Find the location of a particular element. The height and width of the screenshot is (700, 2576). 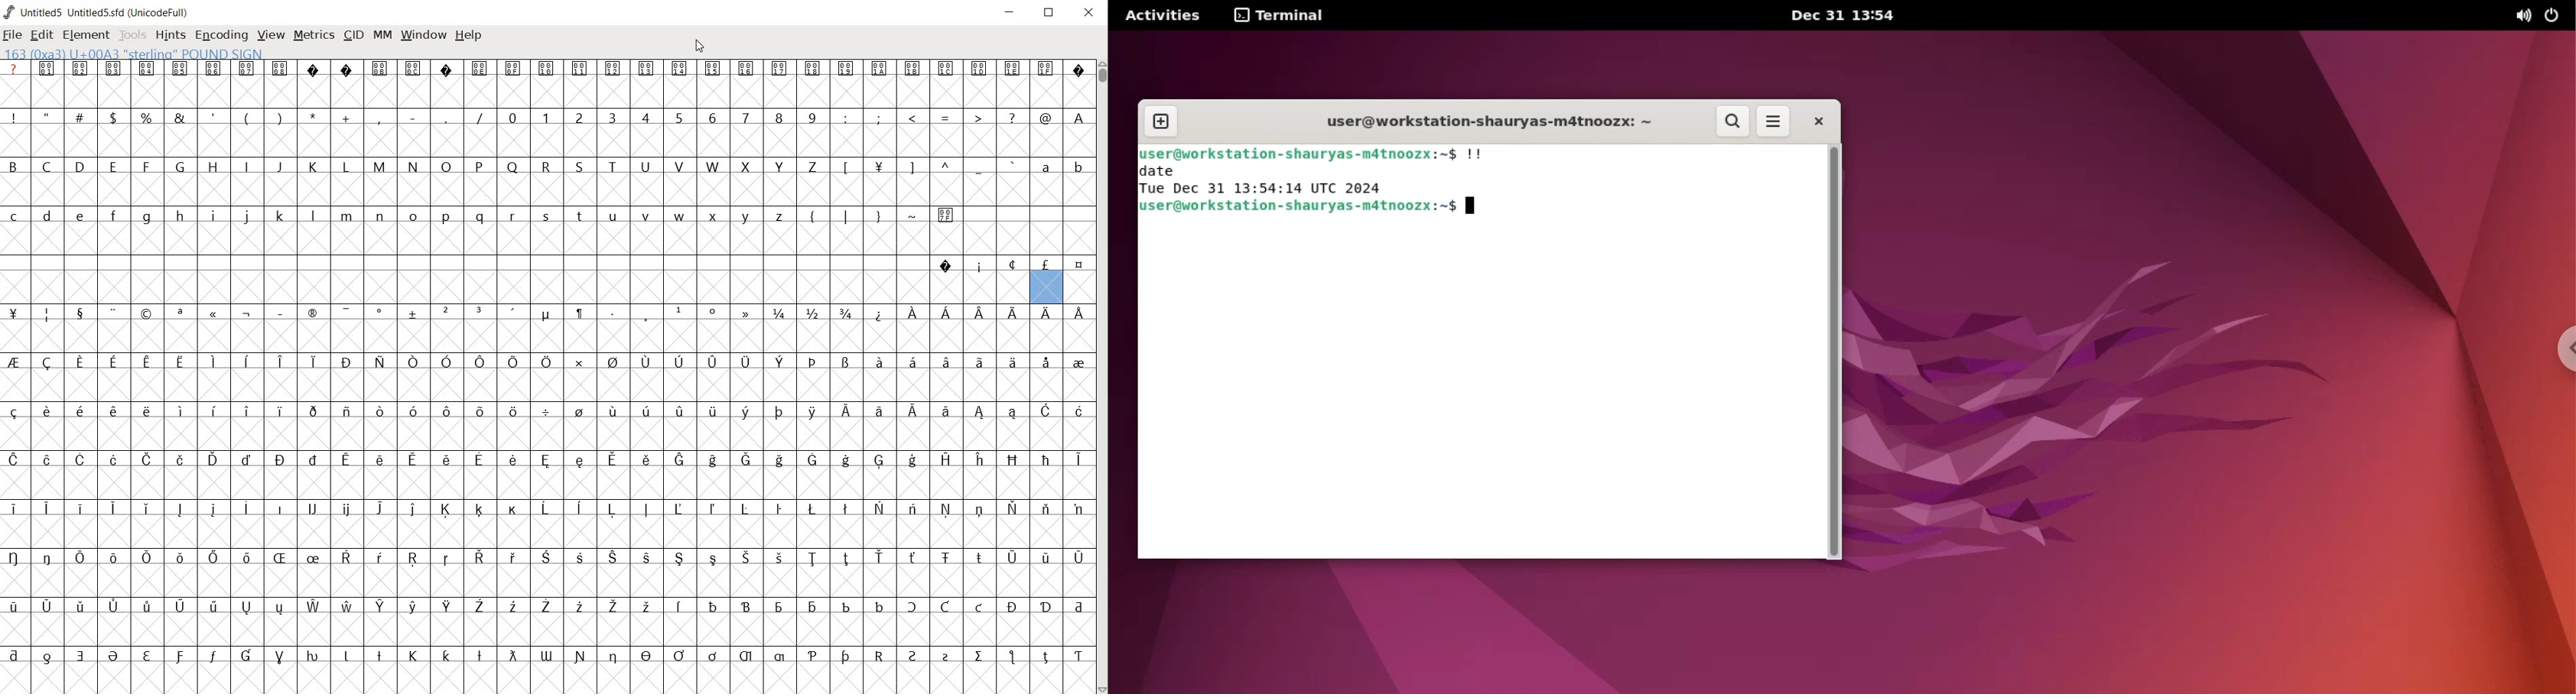

Symbol is located at coordinates (714, 606).